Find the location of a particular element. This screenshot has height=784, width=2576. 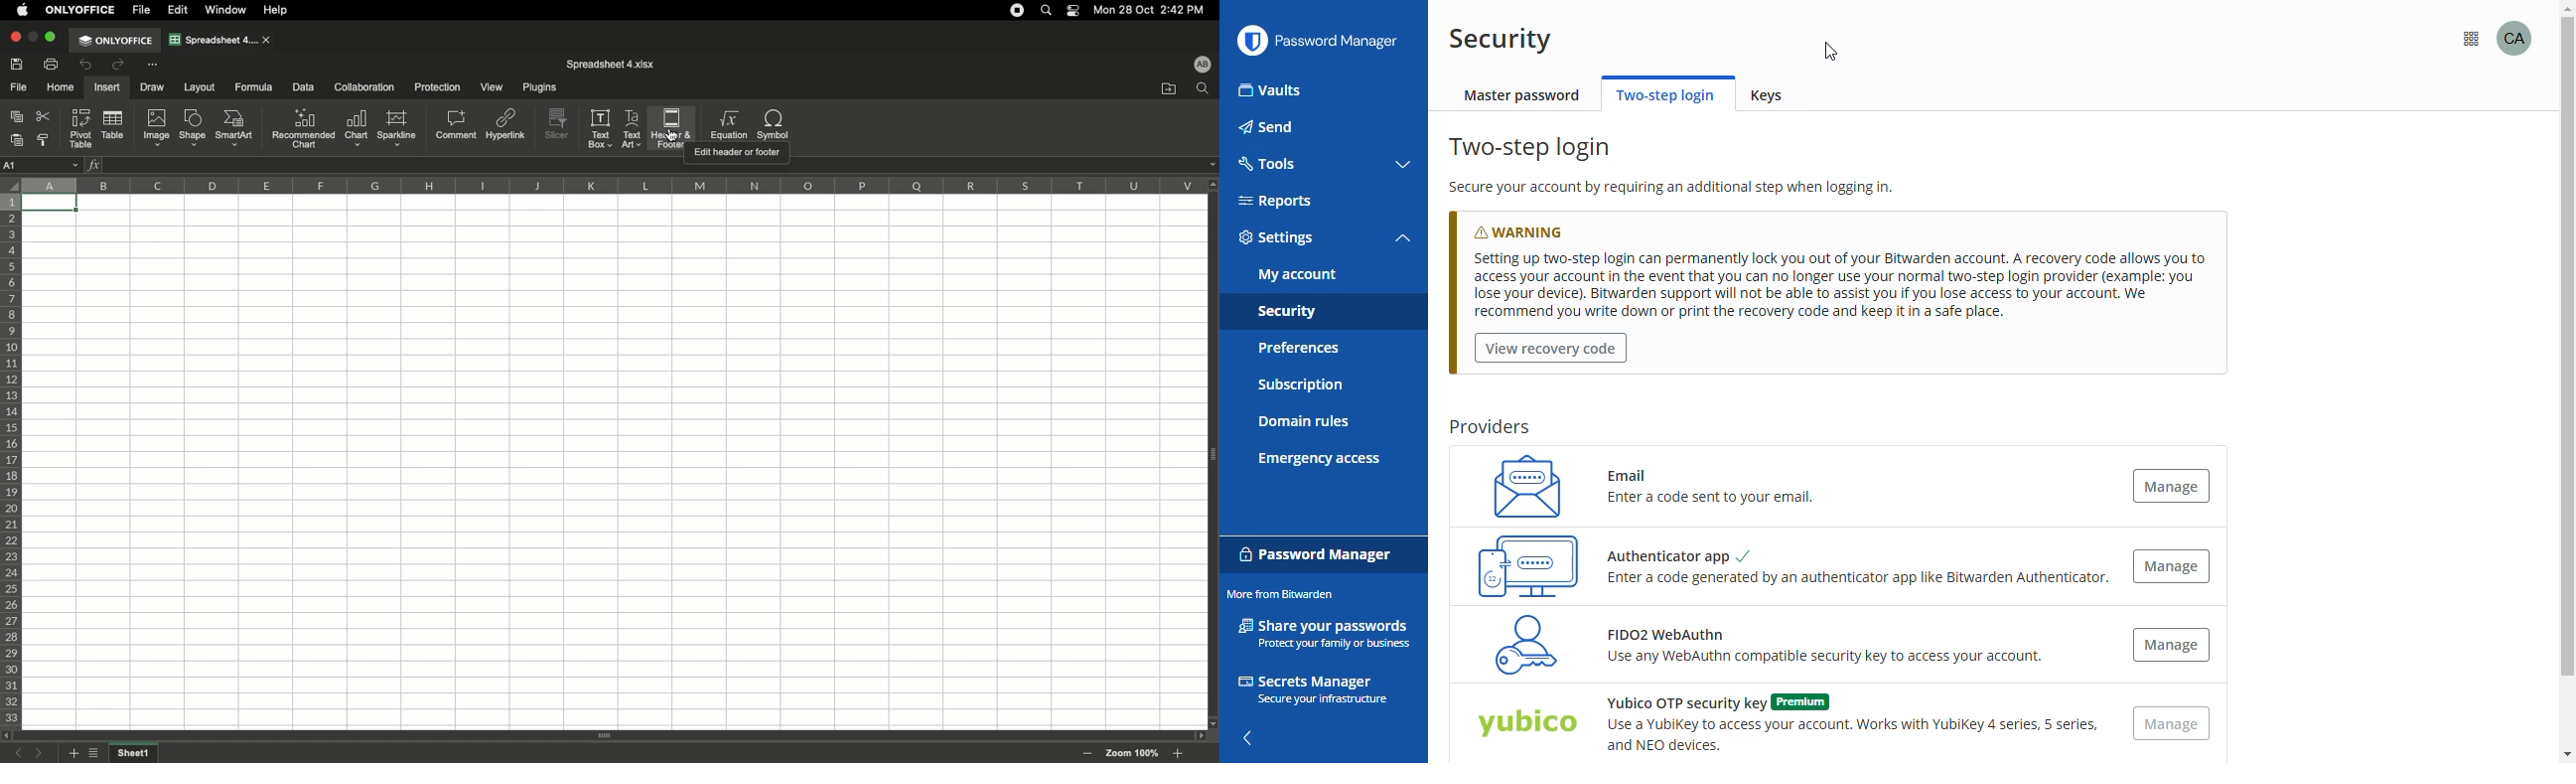

Column is located at coordinates (609, 185).